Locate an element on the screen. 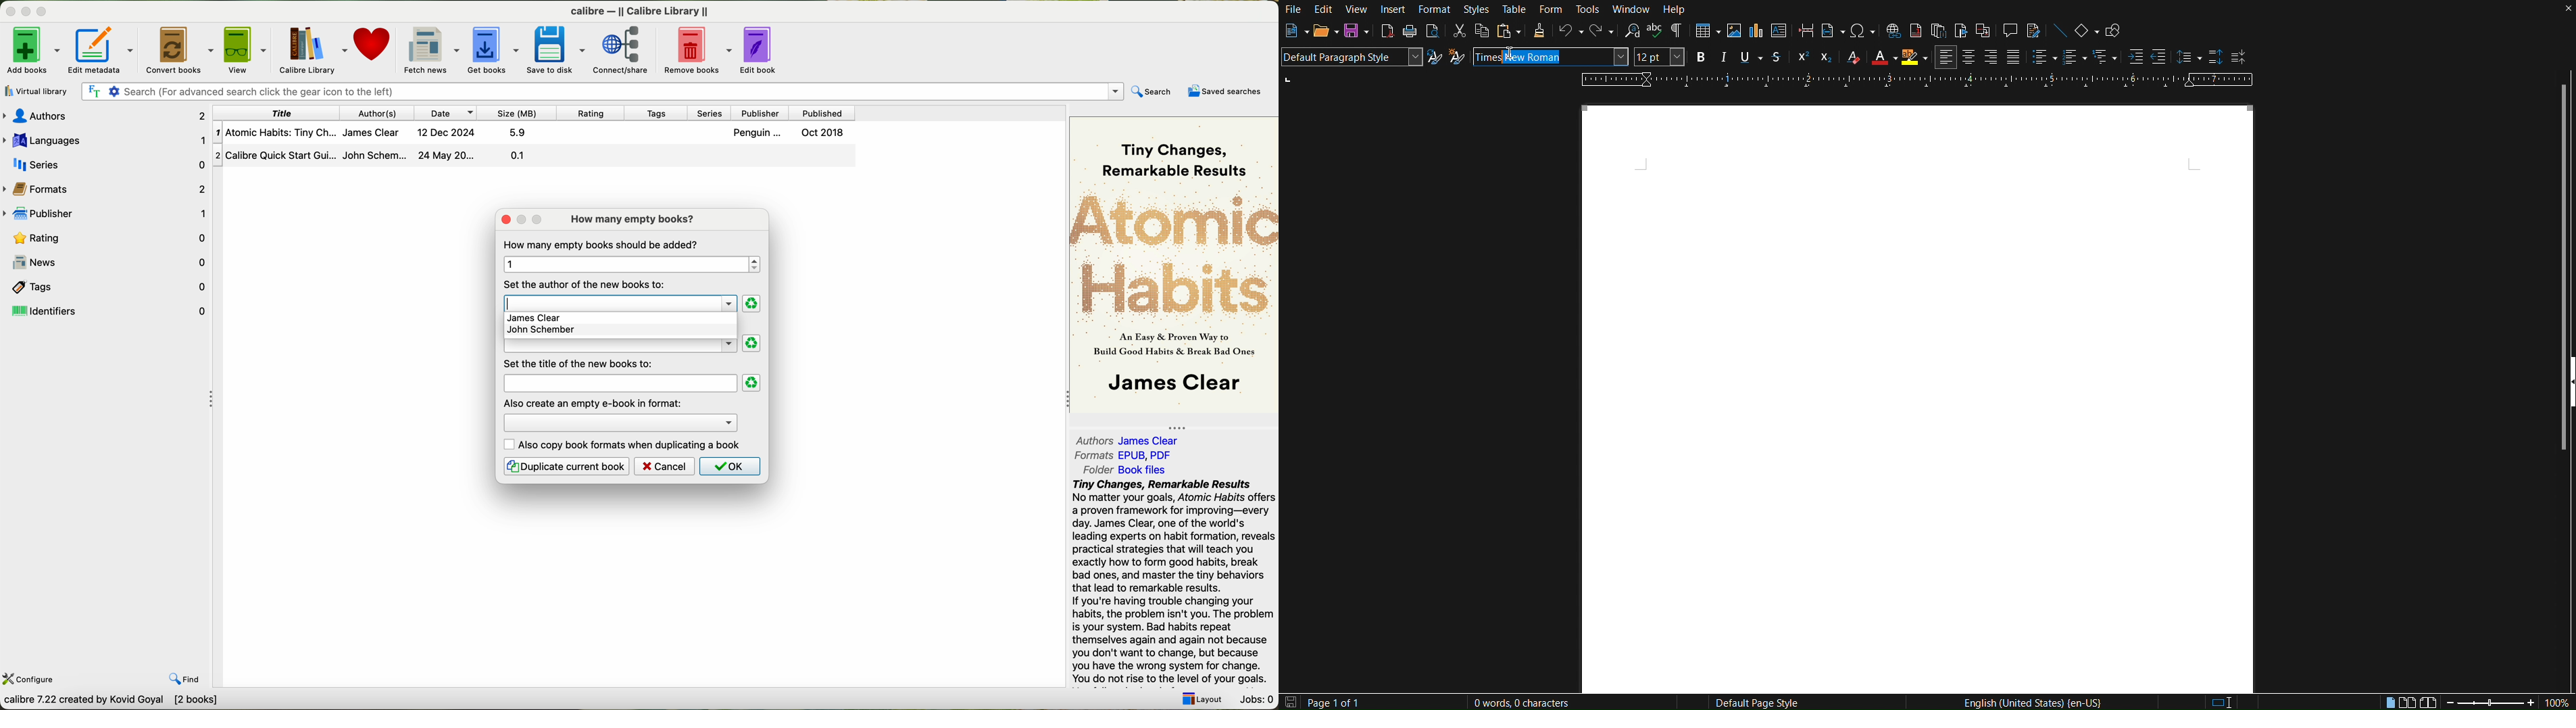 This screenshot has height=728, width=2576. series is located at coordinates (714, 113).